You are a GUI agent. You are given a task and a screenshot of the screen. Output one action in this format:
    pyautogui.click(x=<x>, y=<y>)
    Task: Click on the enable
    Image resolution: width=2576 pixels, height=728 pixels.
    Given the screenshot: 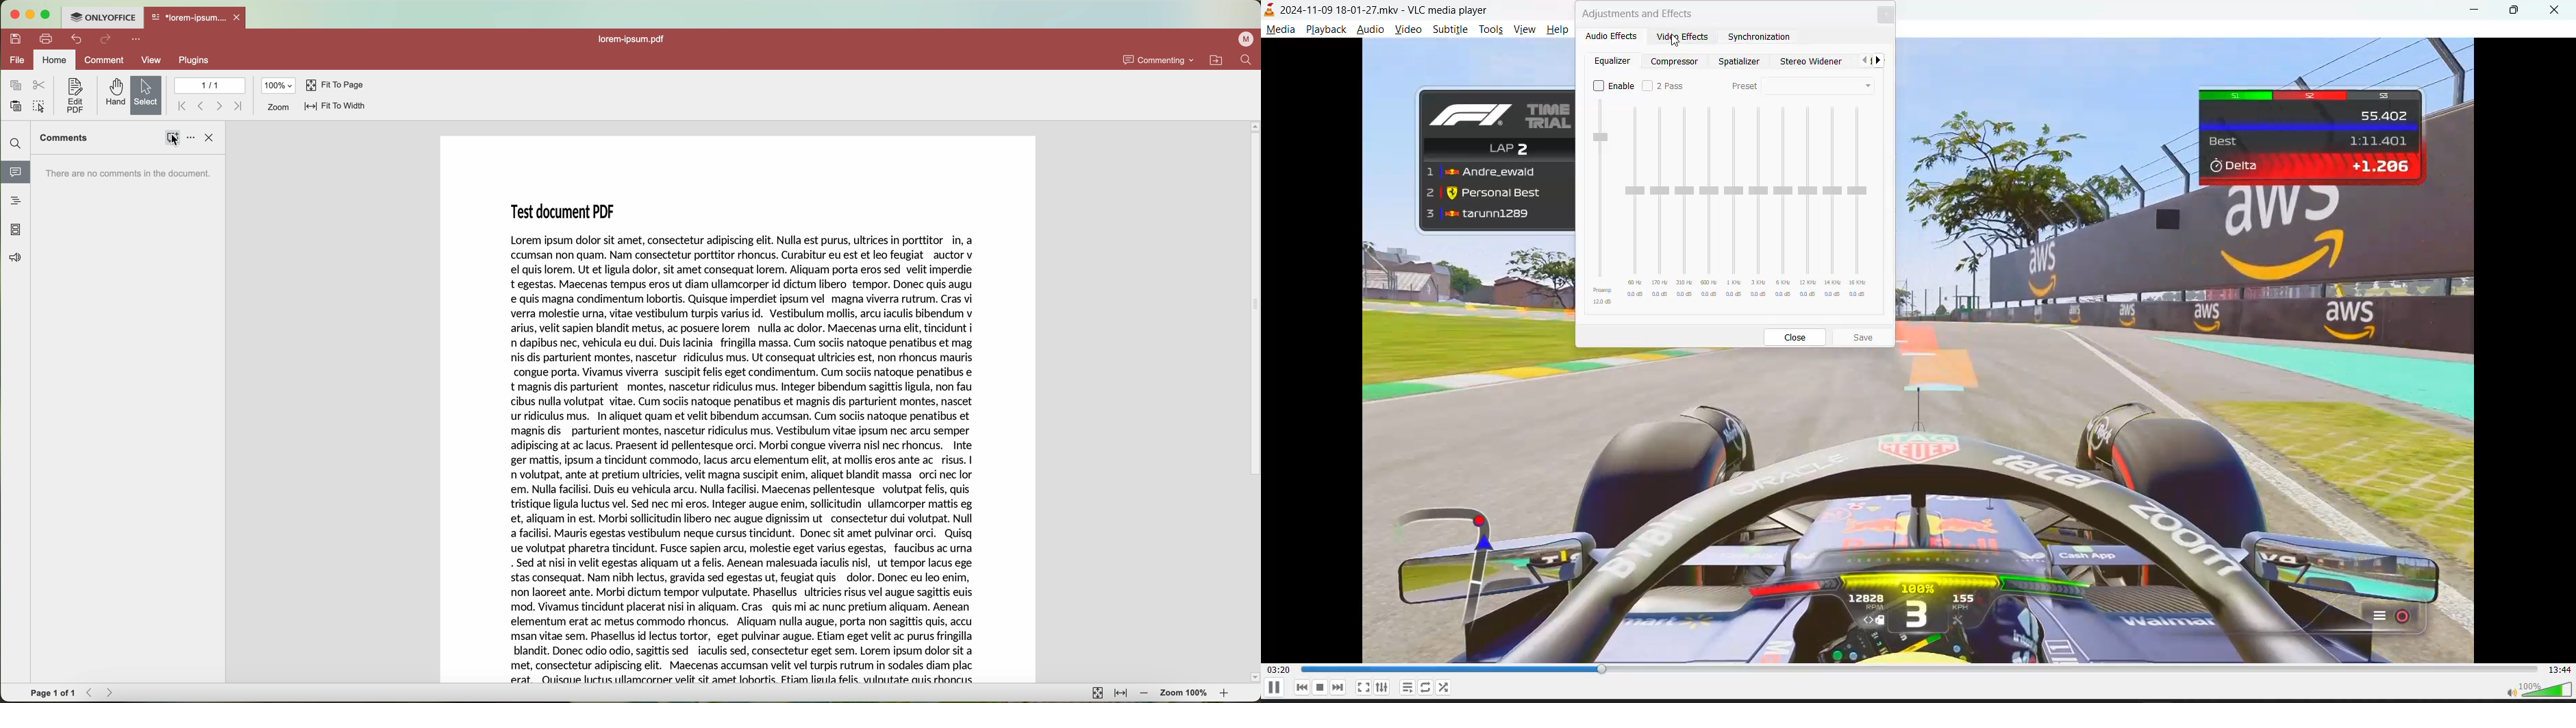 What is the action you would take?
    pyautogui.click(x=1614, y=86)
    